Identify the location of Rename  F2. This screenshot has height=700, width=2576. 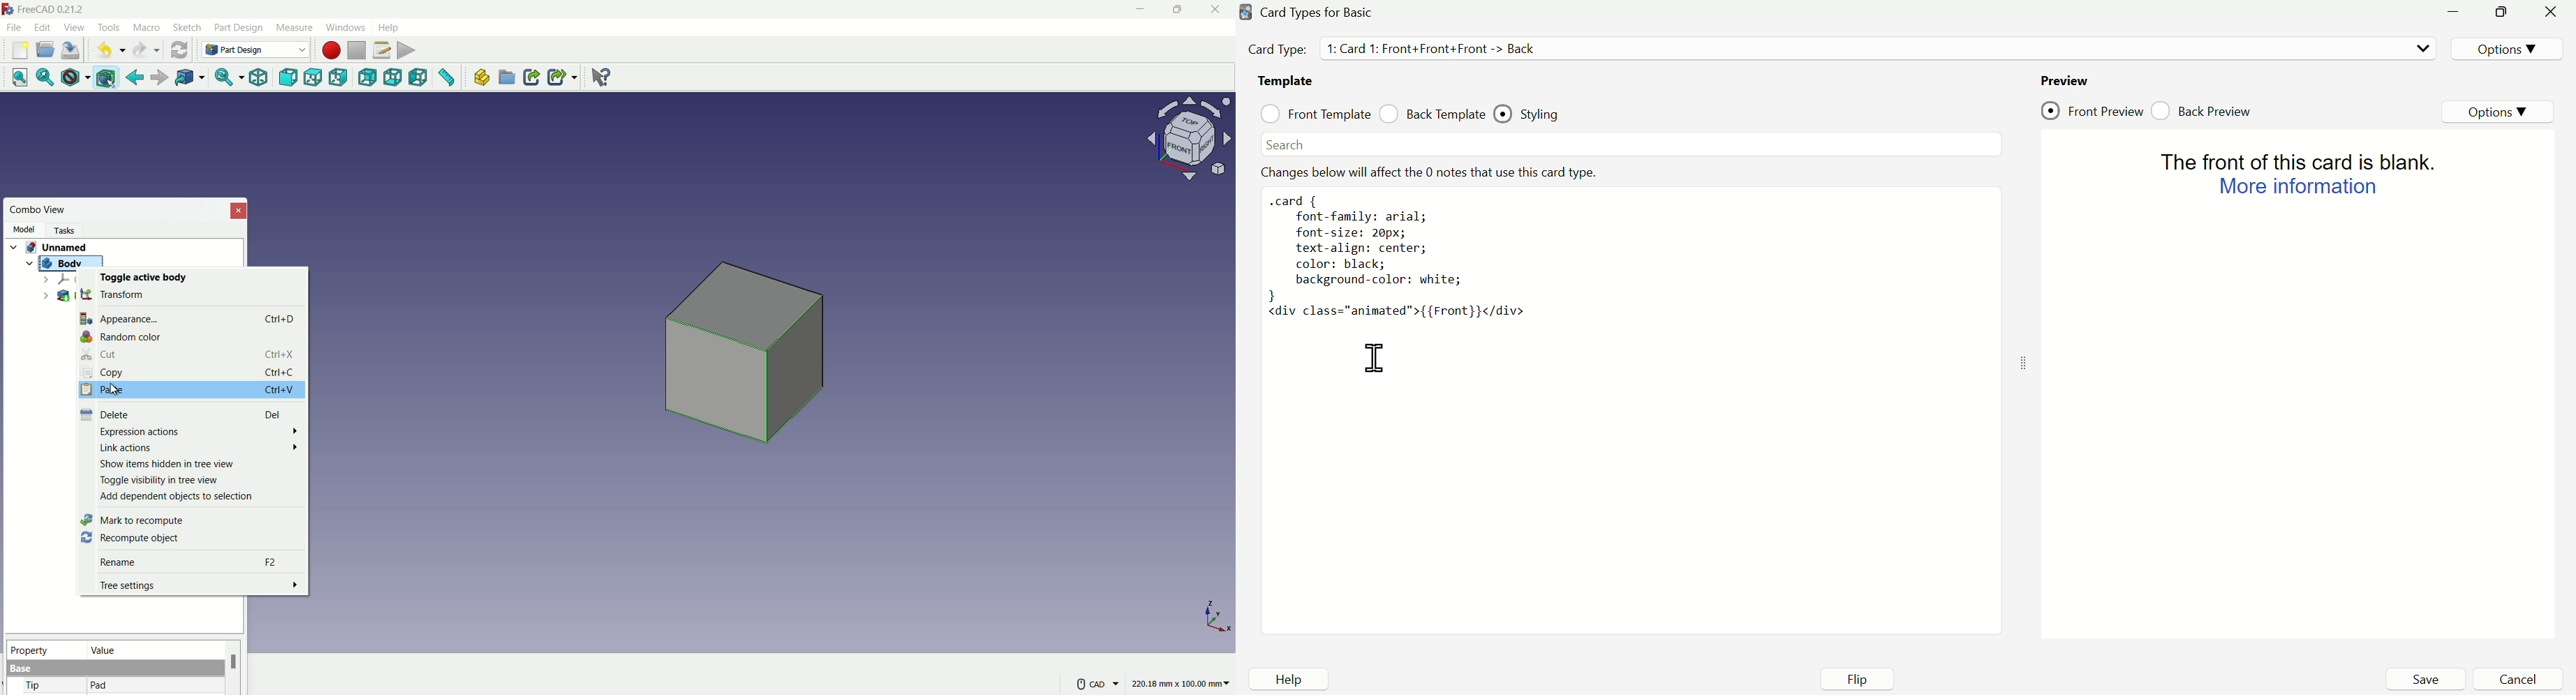
(189, 561).